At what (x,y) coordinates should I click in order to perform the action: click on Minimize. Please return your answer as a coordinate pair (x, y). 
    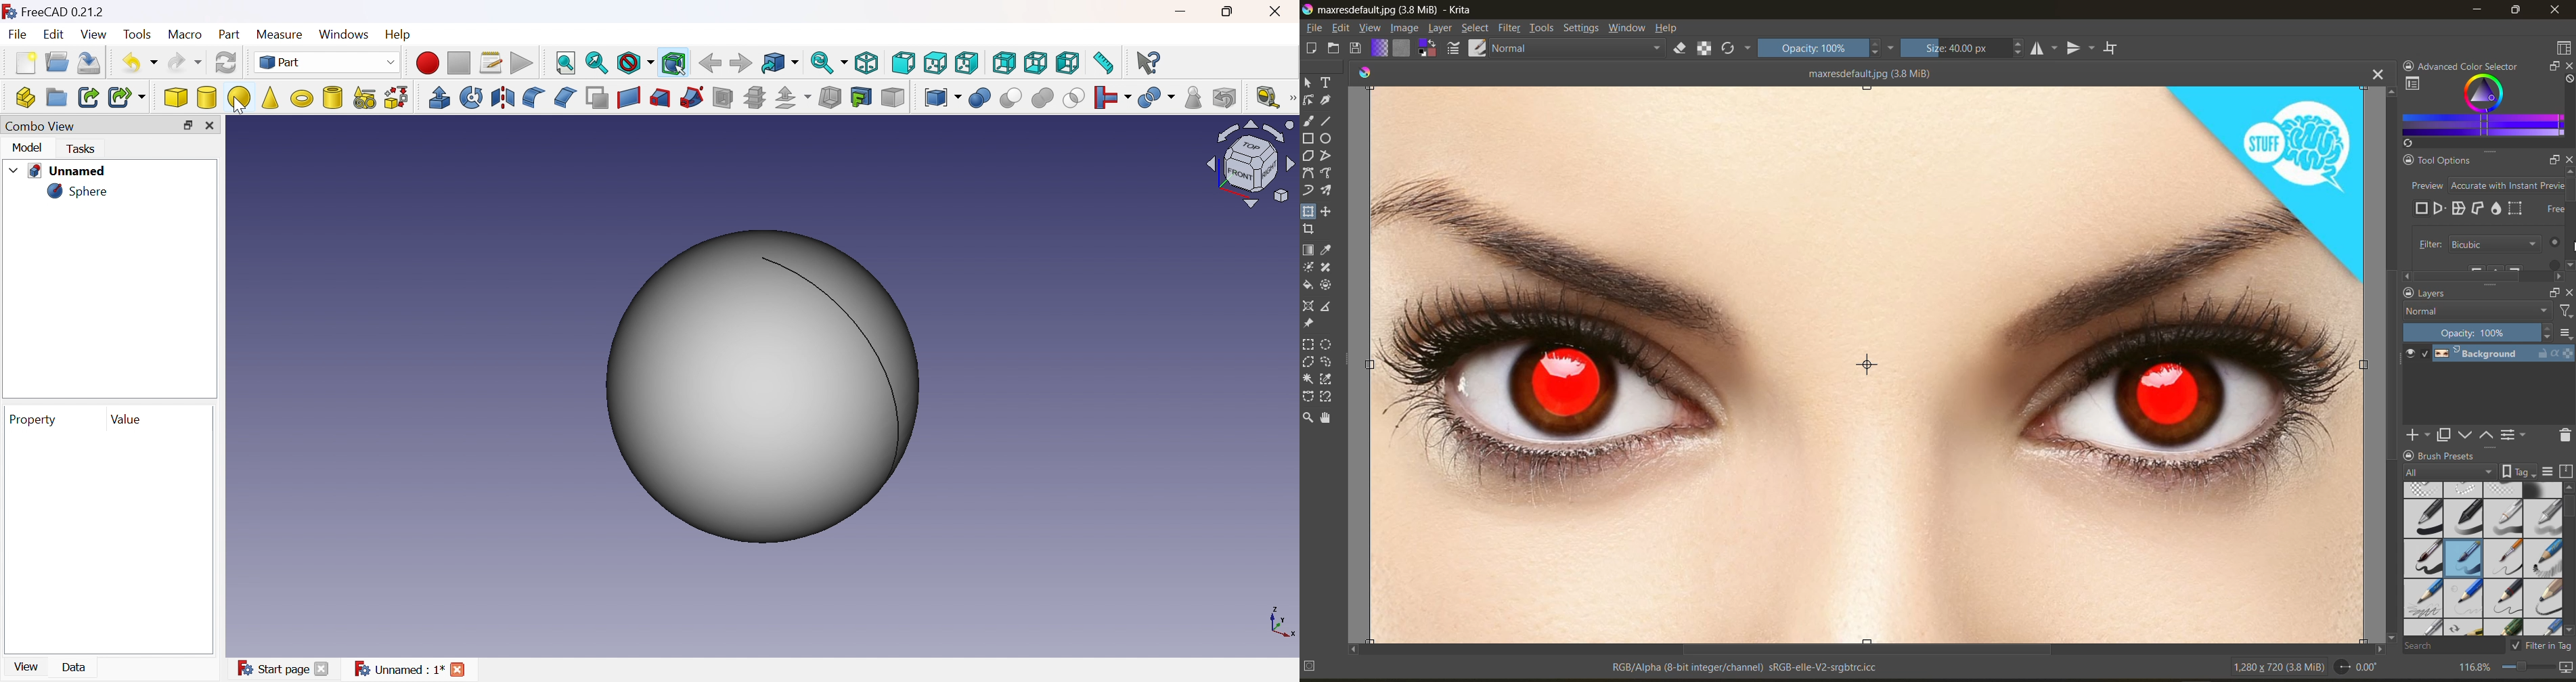
    Looking at the image, I should click on (1185, 13).